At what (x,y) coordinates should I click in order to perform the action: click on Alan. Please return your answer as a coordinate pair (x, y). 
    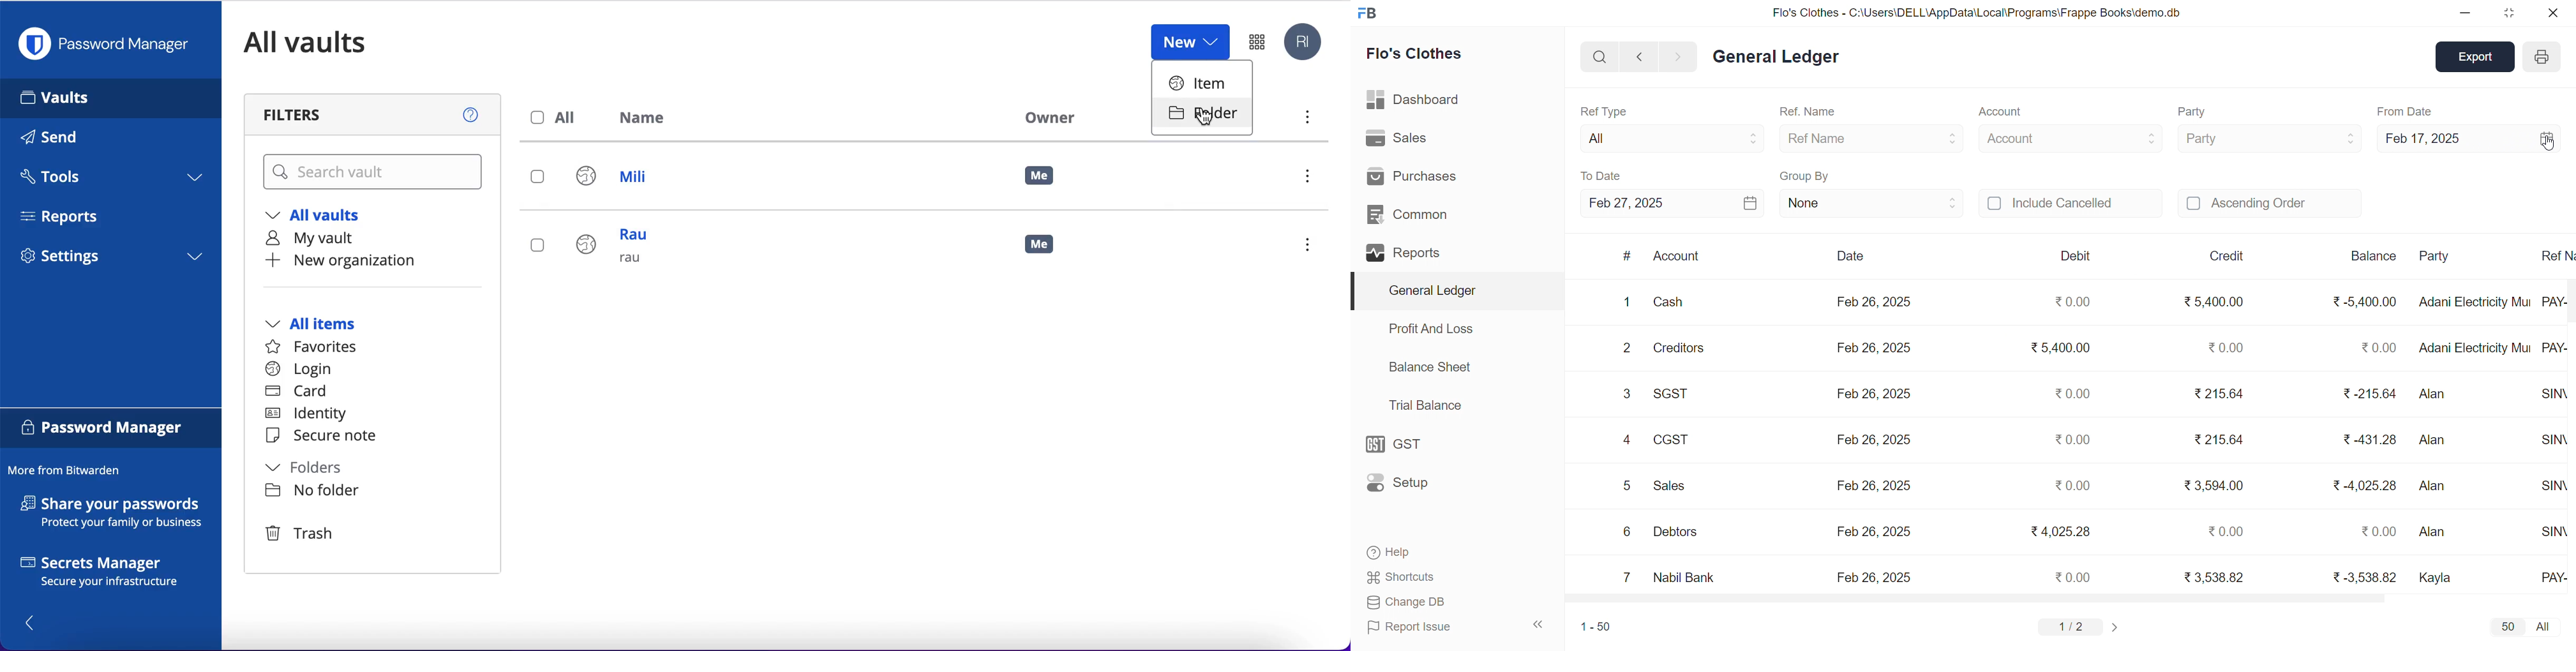
    Looking at the image, I should click on (2437, 483).